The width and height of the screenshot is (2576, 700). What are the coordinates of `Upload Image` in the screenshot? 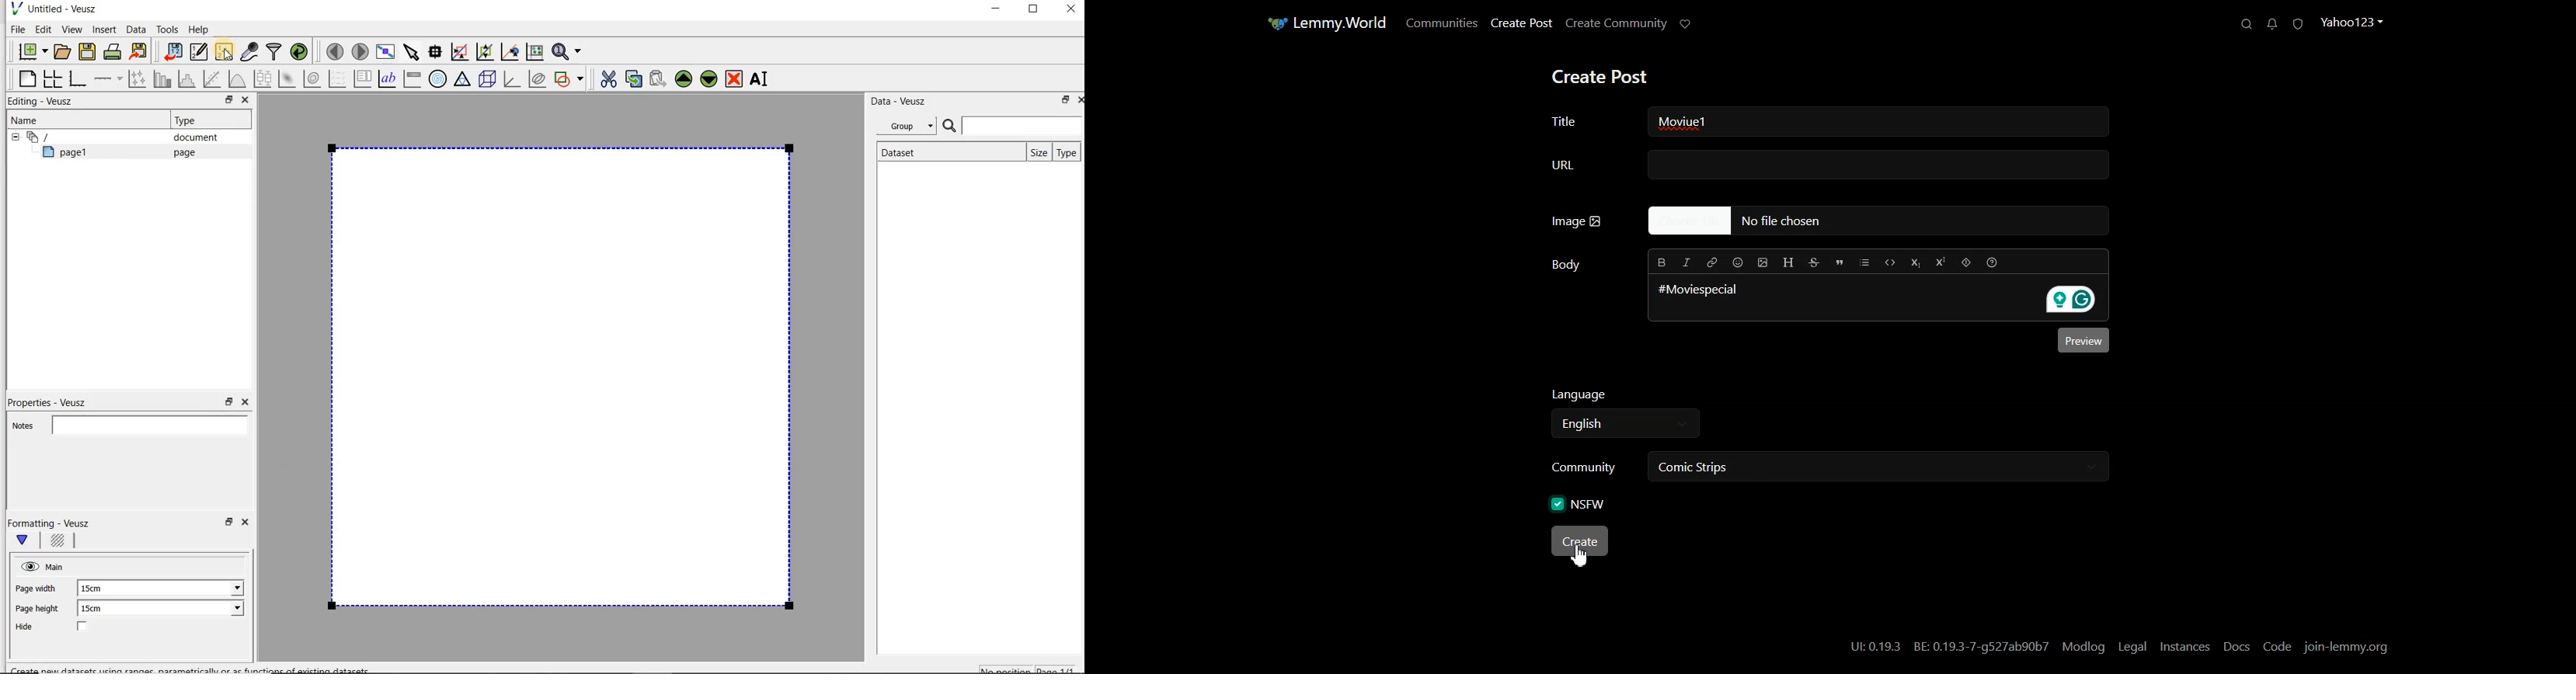 It's located at (1767, 262).